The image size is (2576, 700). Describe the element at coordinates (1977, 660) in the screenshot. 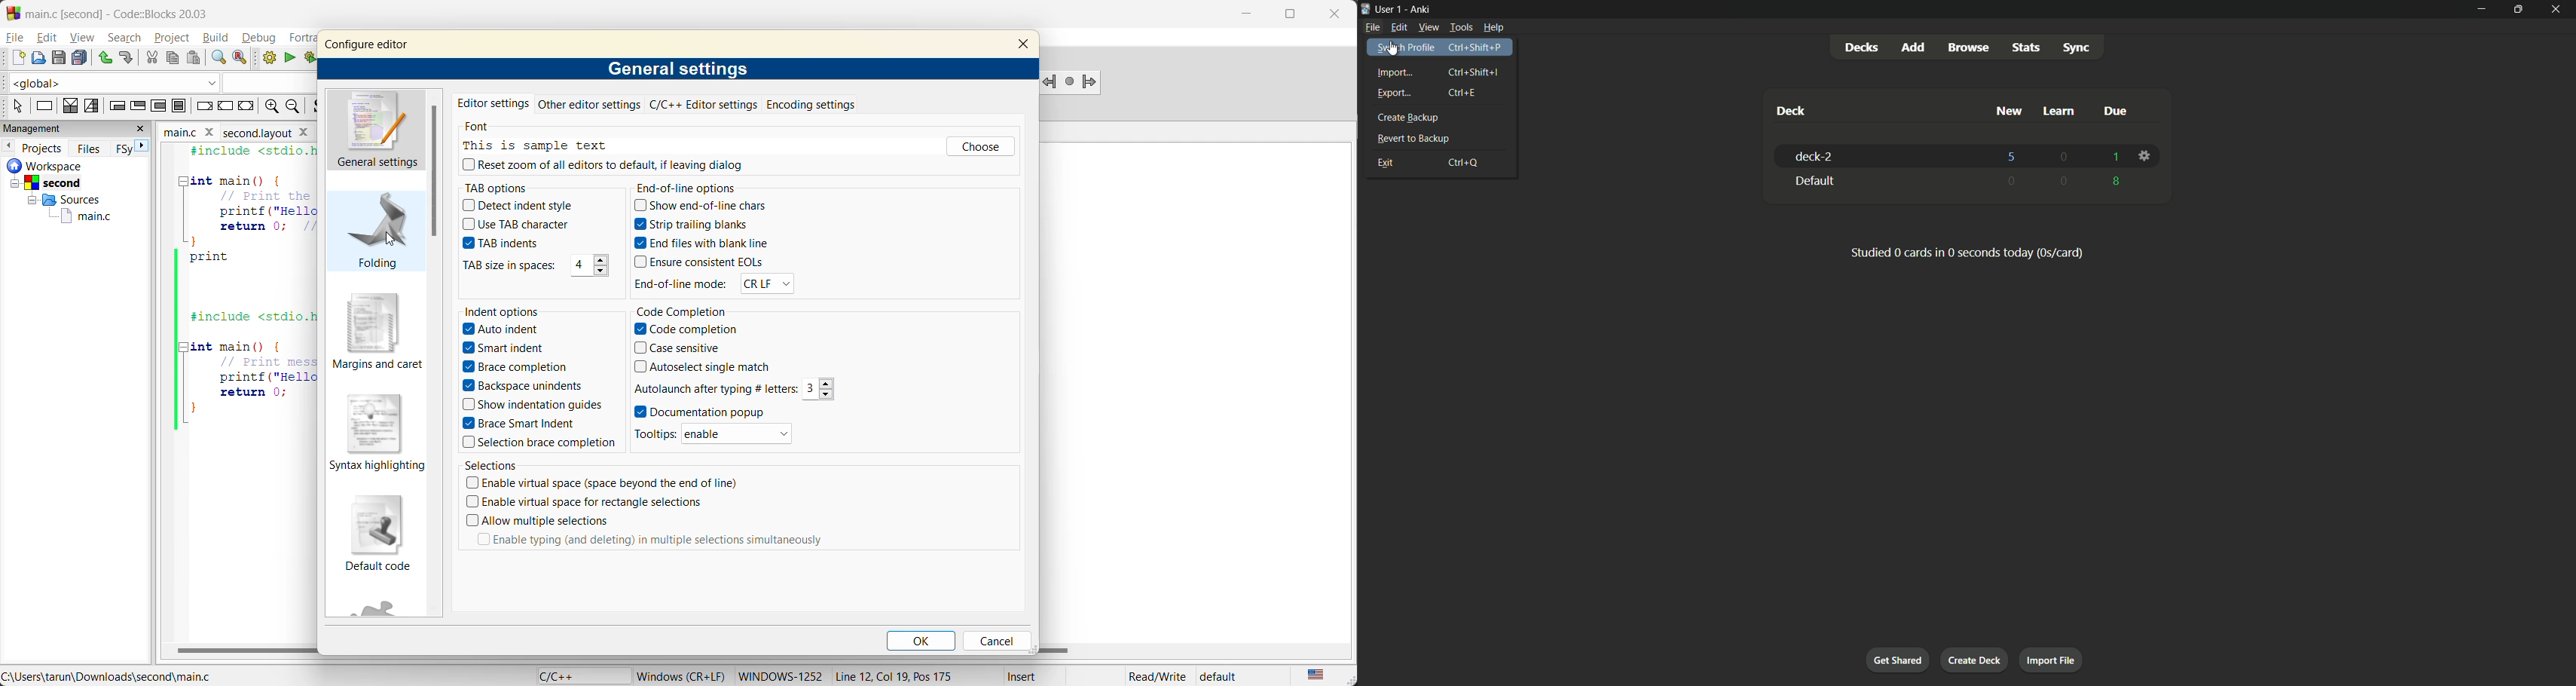

I see `Create deck` at that location.